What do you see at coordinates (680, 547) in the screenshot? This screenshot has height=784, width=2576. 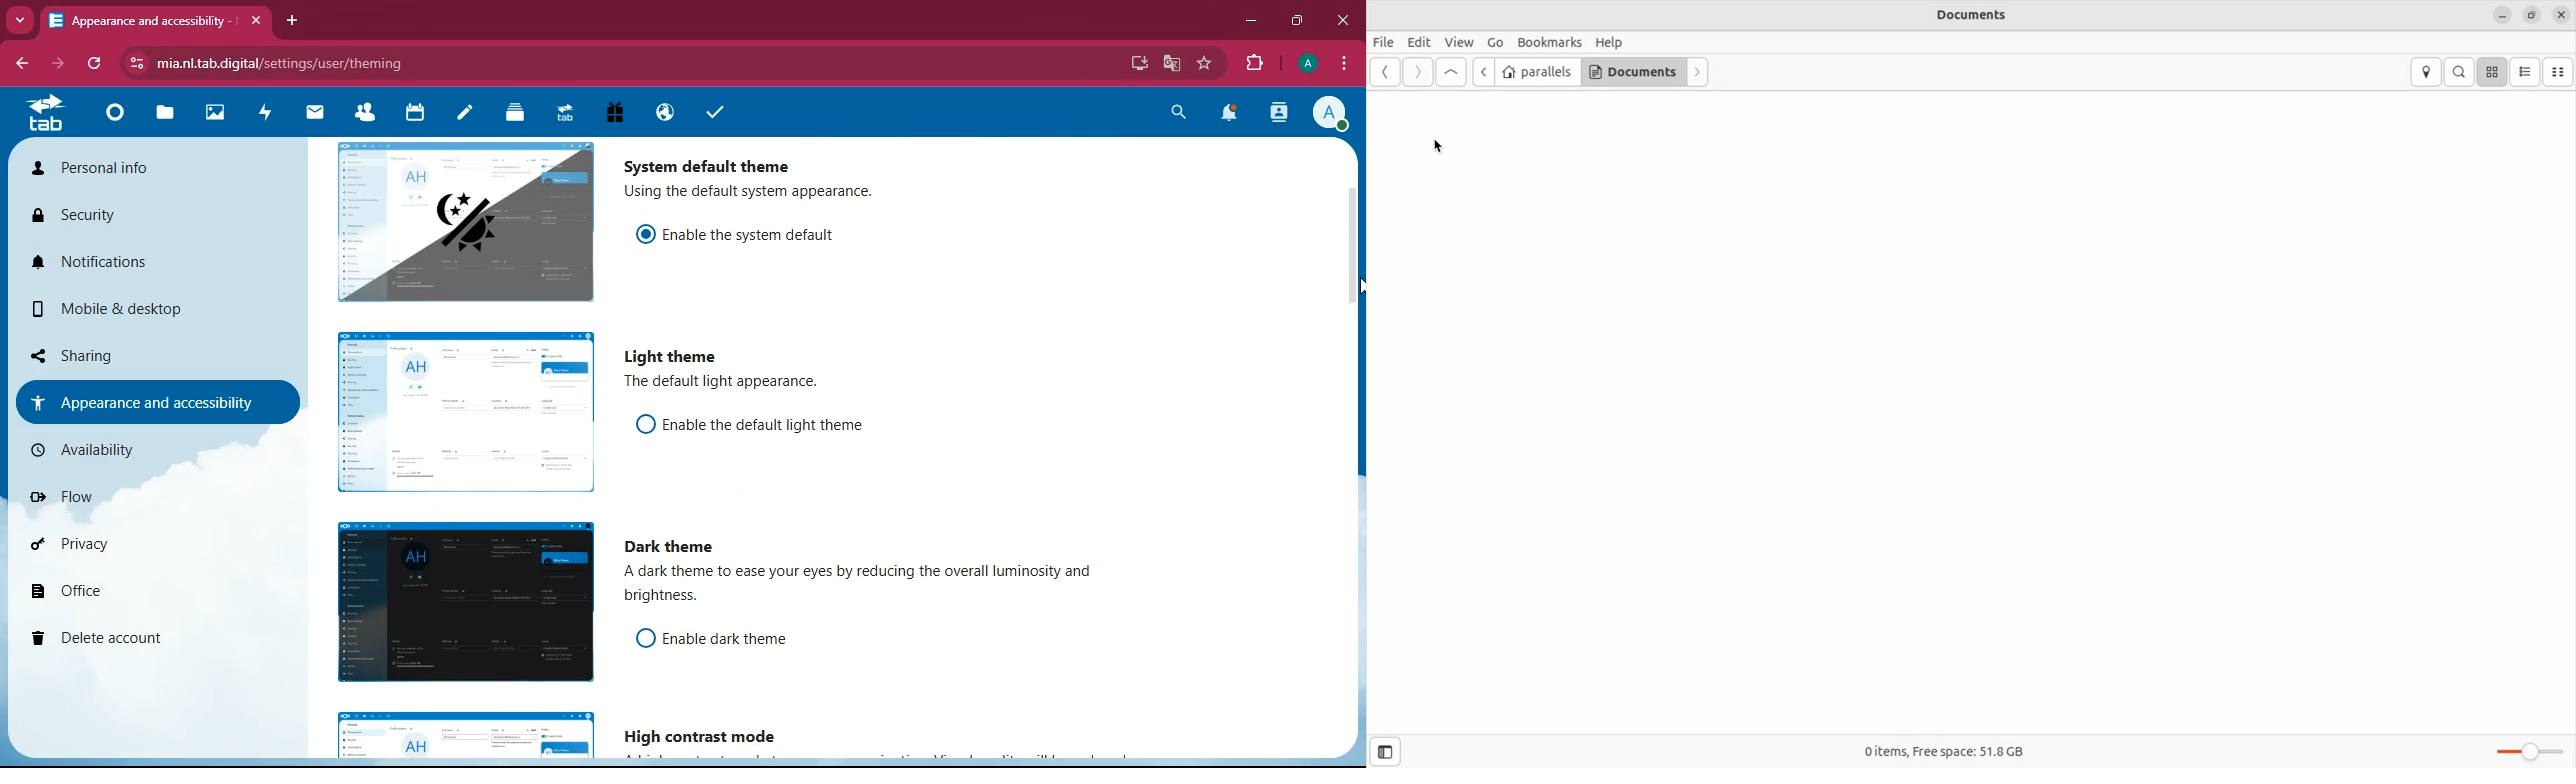 I see `dark theme` at bounding box center [680, 547].